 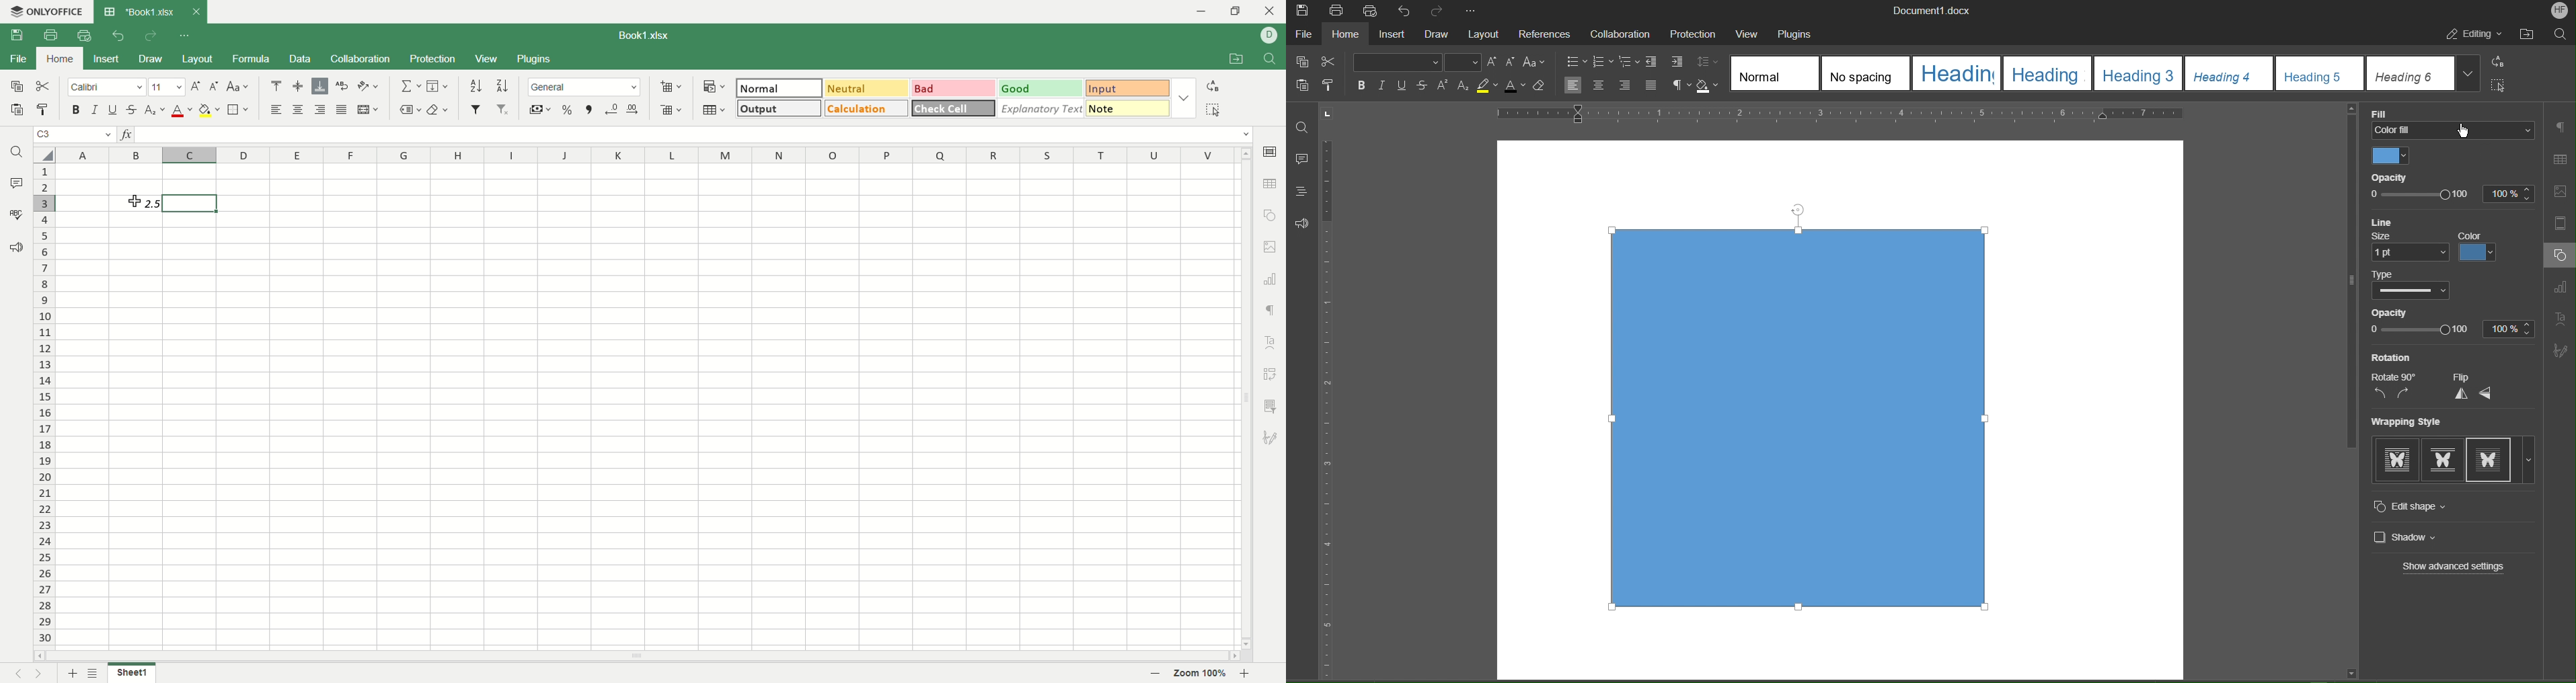 What do you see at coordinates (190, 202) in the screenshot?
I see `selected cell` at bounding box center [190, 202].